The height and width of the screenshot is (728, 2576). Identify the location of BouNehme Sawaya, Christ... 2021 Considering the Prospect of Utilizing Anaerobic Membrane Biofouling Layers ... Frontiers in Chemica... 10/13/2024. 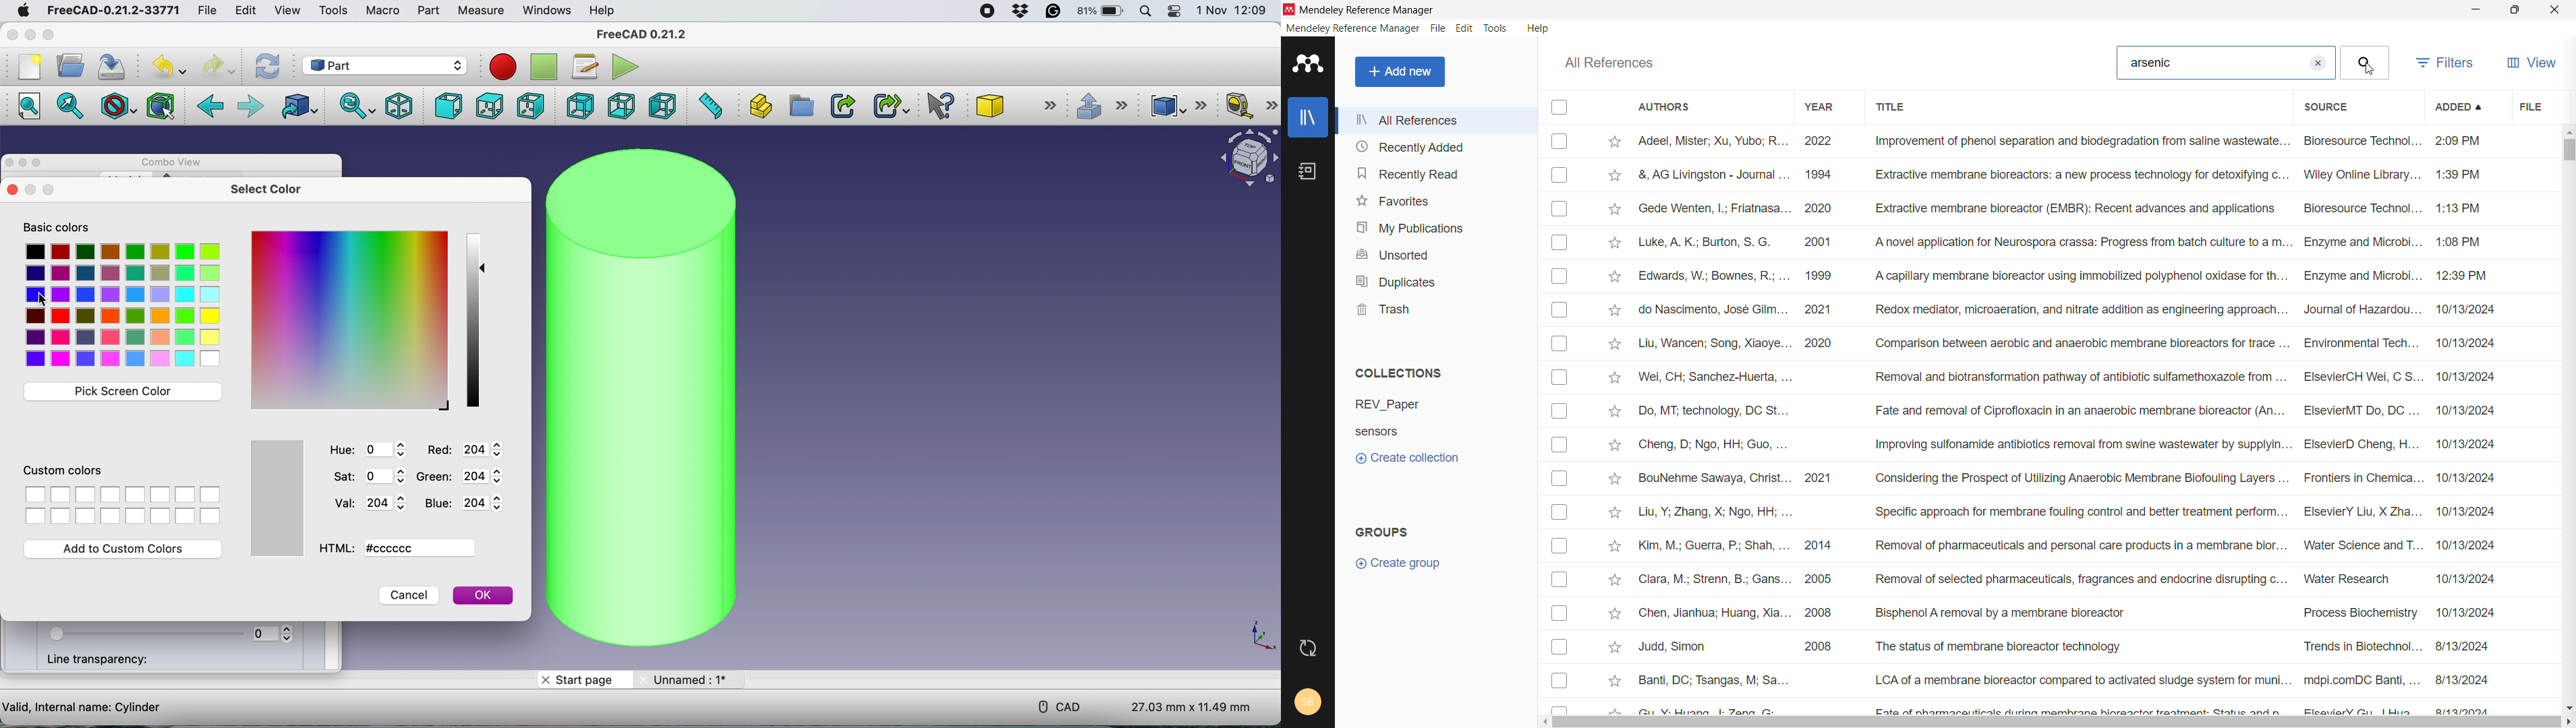
(2067, 477).